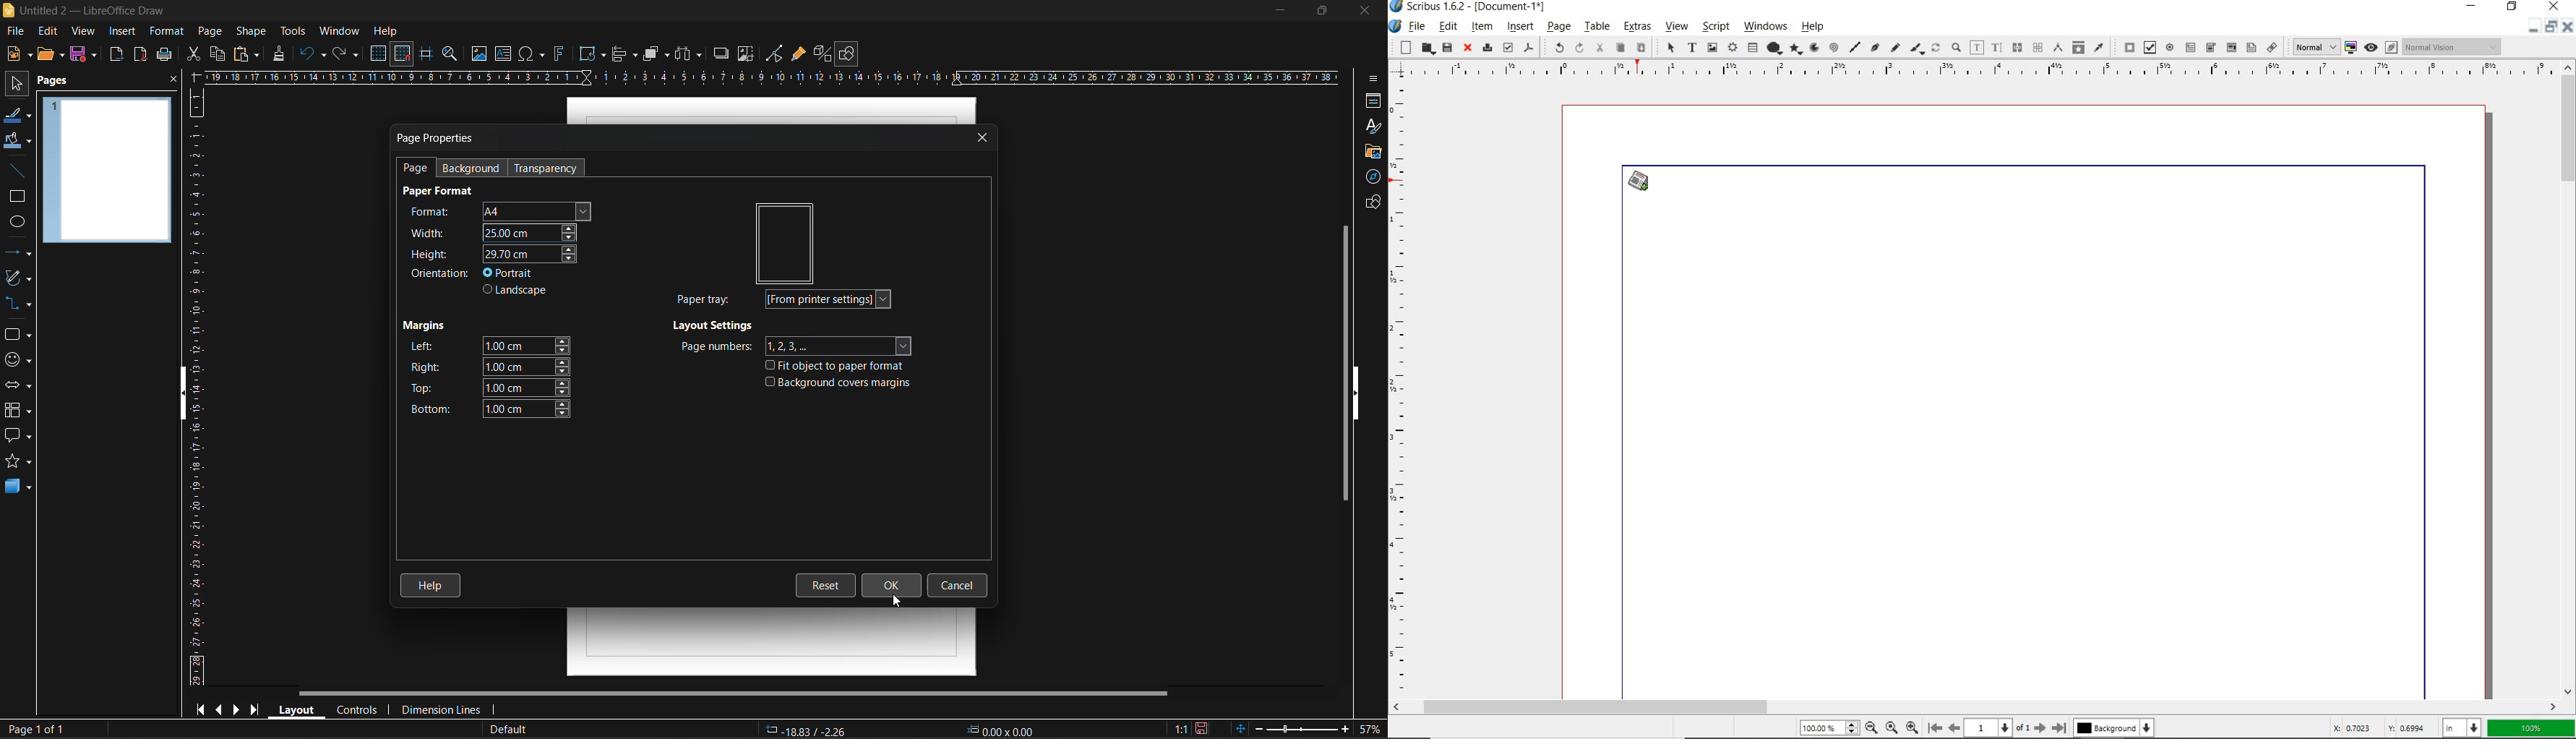  What do you see at coordinates (2211, 47) in the screenshot?
I see `pdf combo box` at bounding box center [2211, 47].